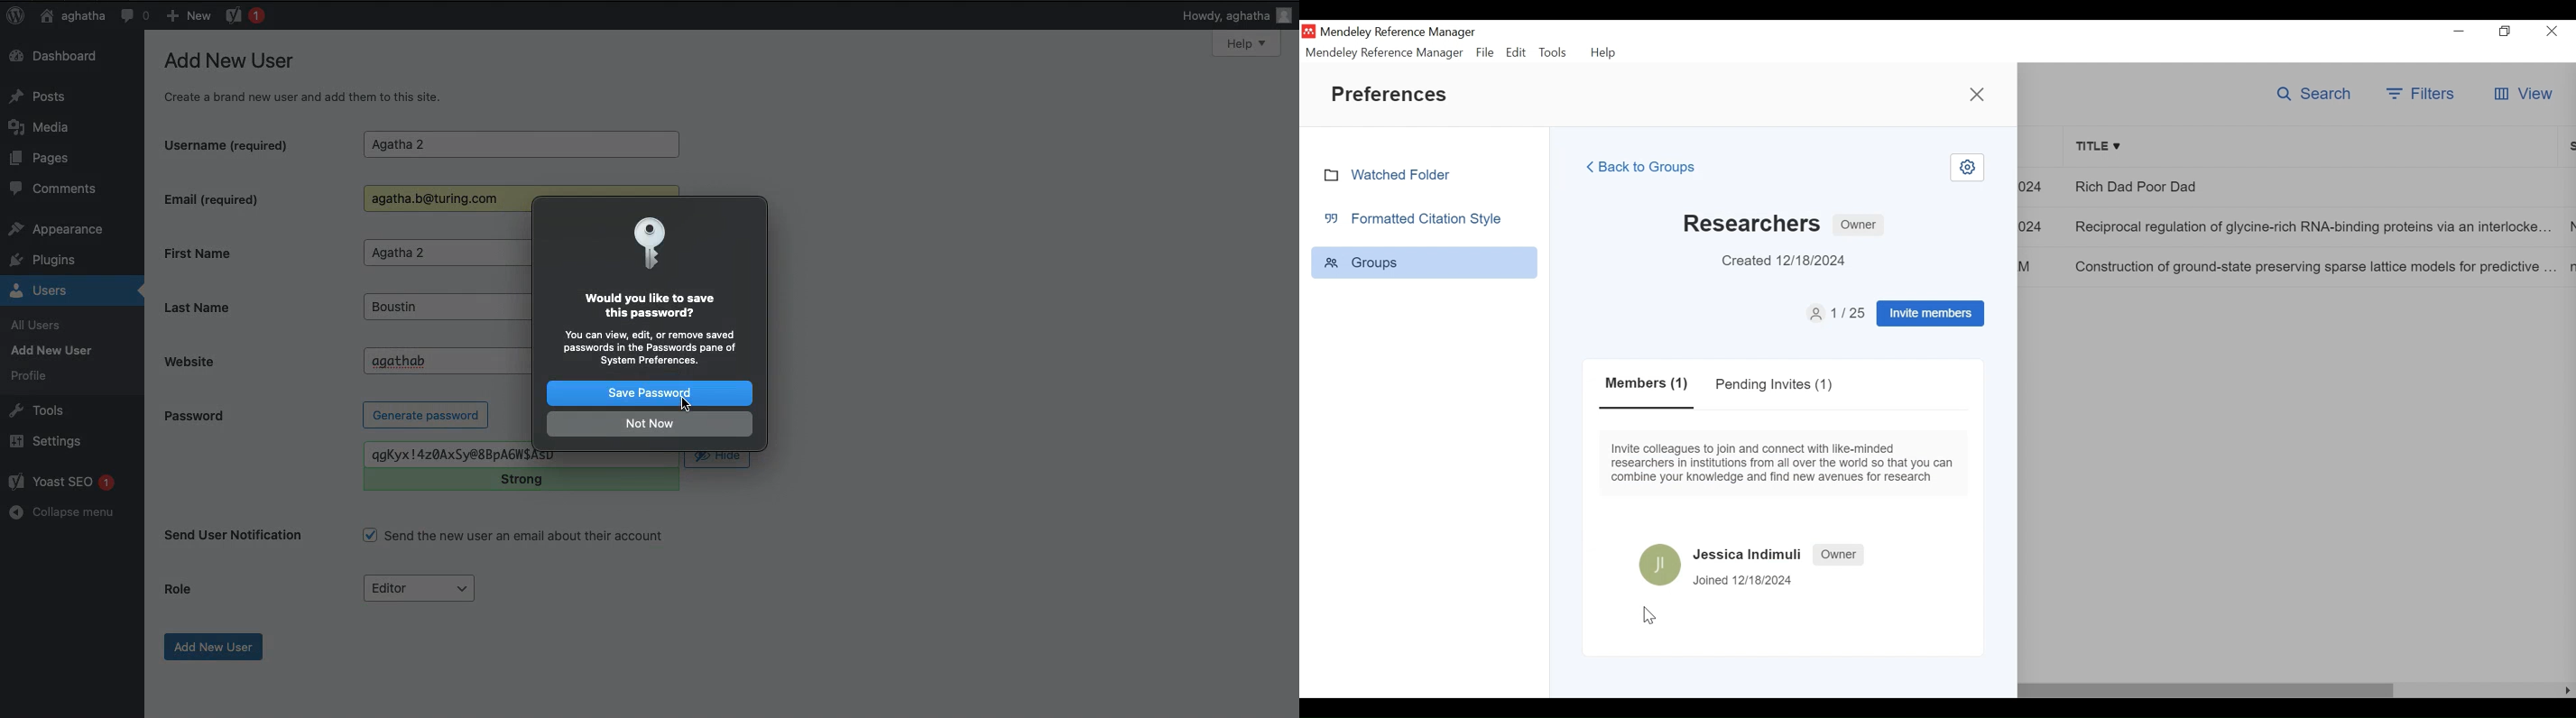  Describe the element at coordinates (2314, 266) in the screenshot. I see `Construction of ground-state preserving sparse lattice models for predictive..` at that location.